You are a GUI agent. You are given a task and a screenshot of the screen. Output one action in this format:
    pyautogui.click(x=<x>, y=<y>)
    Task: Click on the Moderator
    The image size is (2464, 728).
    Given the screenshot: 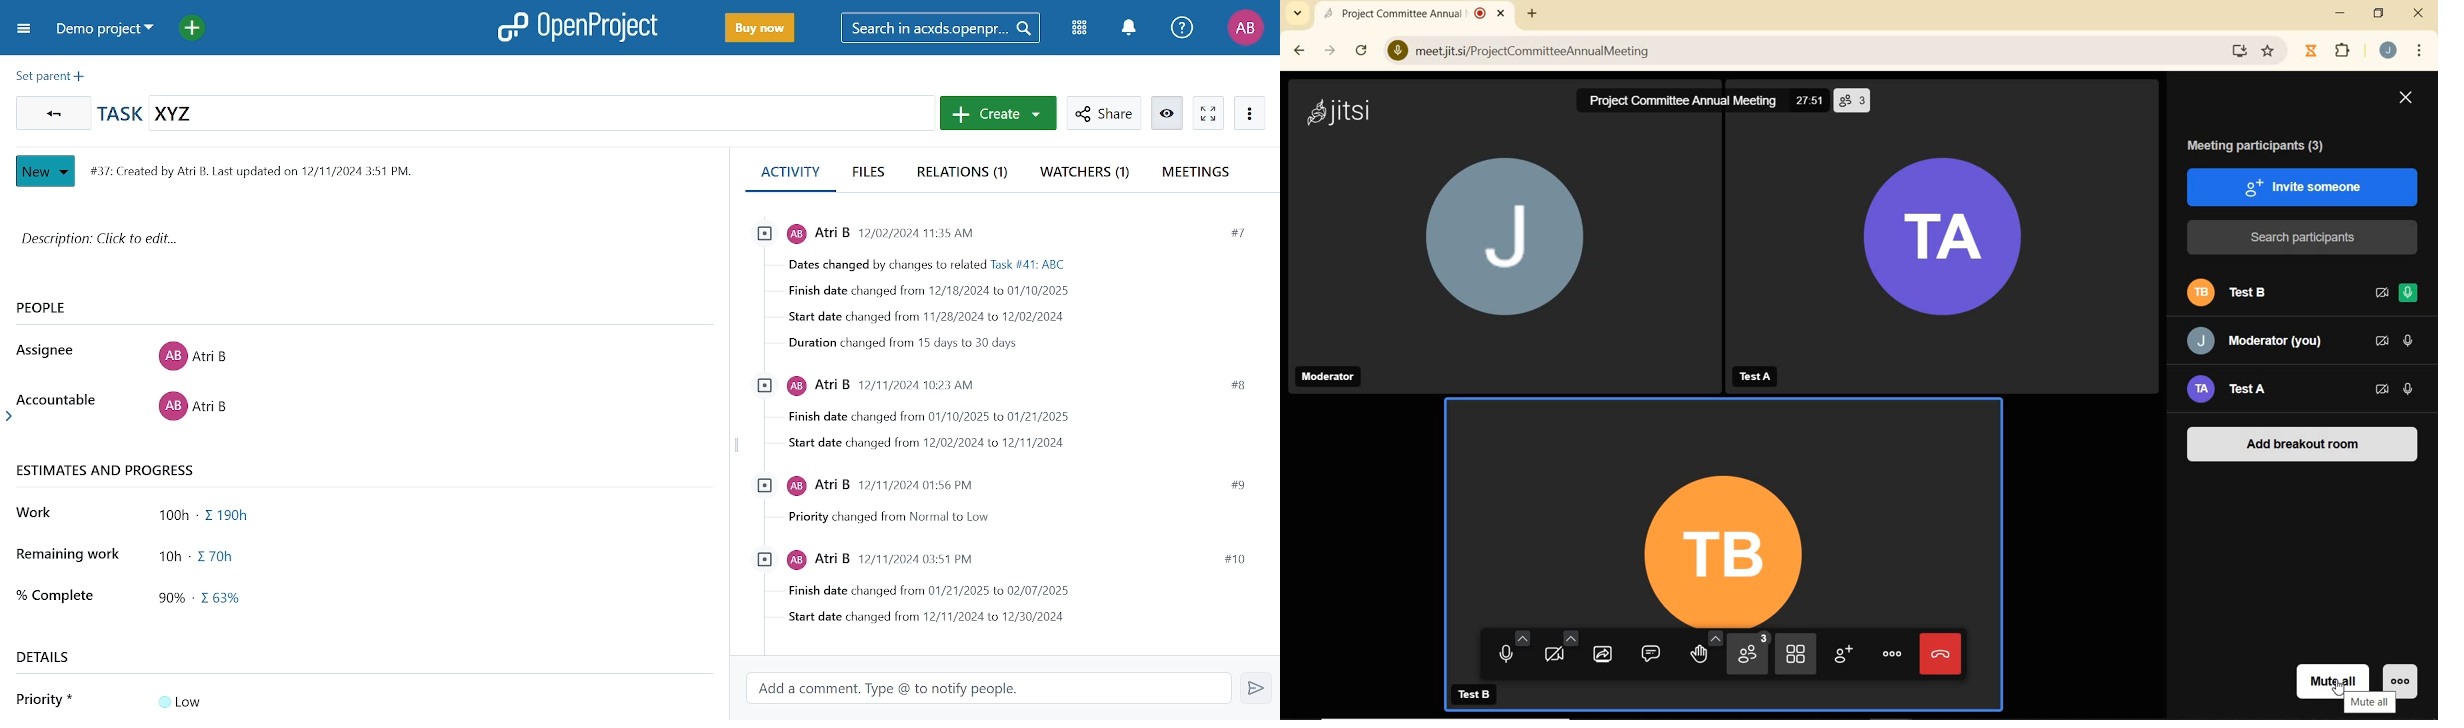 What is the action you would take?
    pyautogui.click(x=1326, y=376)
    